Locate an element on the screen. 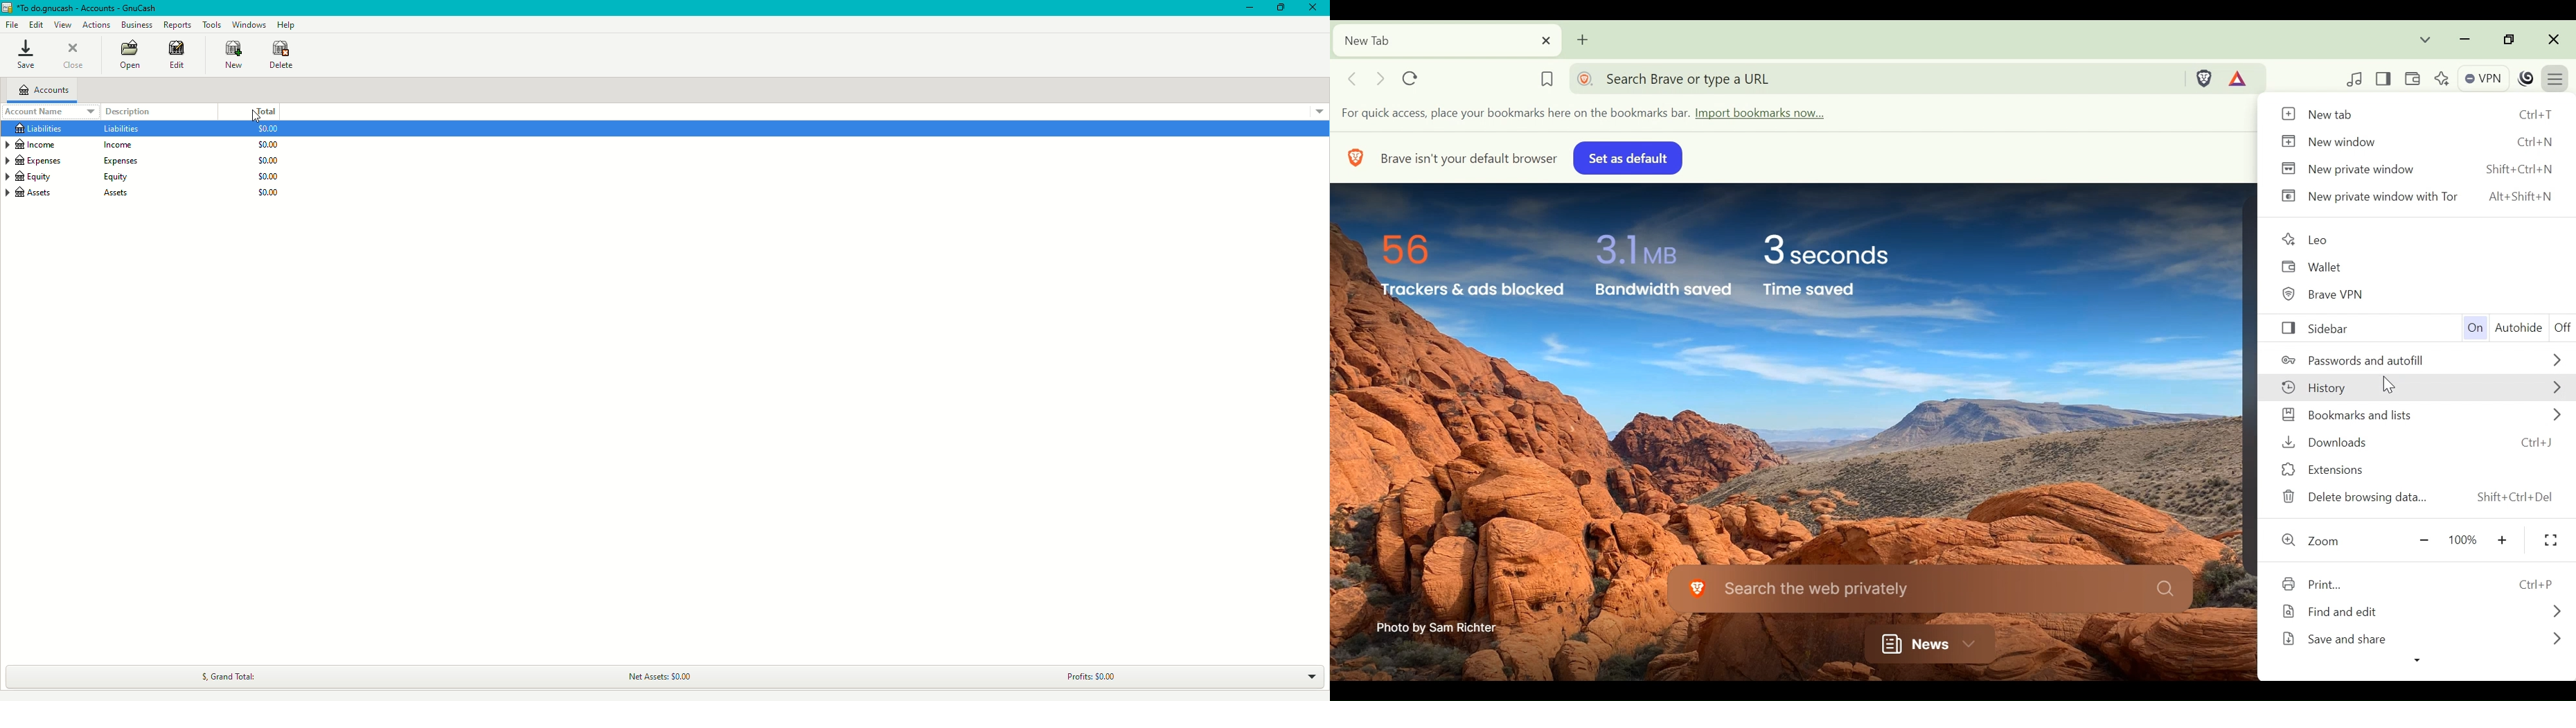 The image size is (2576, 728). Business is located at coordinates (139, 26).